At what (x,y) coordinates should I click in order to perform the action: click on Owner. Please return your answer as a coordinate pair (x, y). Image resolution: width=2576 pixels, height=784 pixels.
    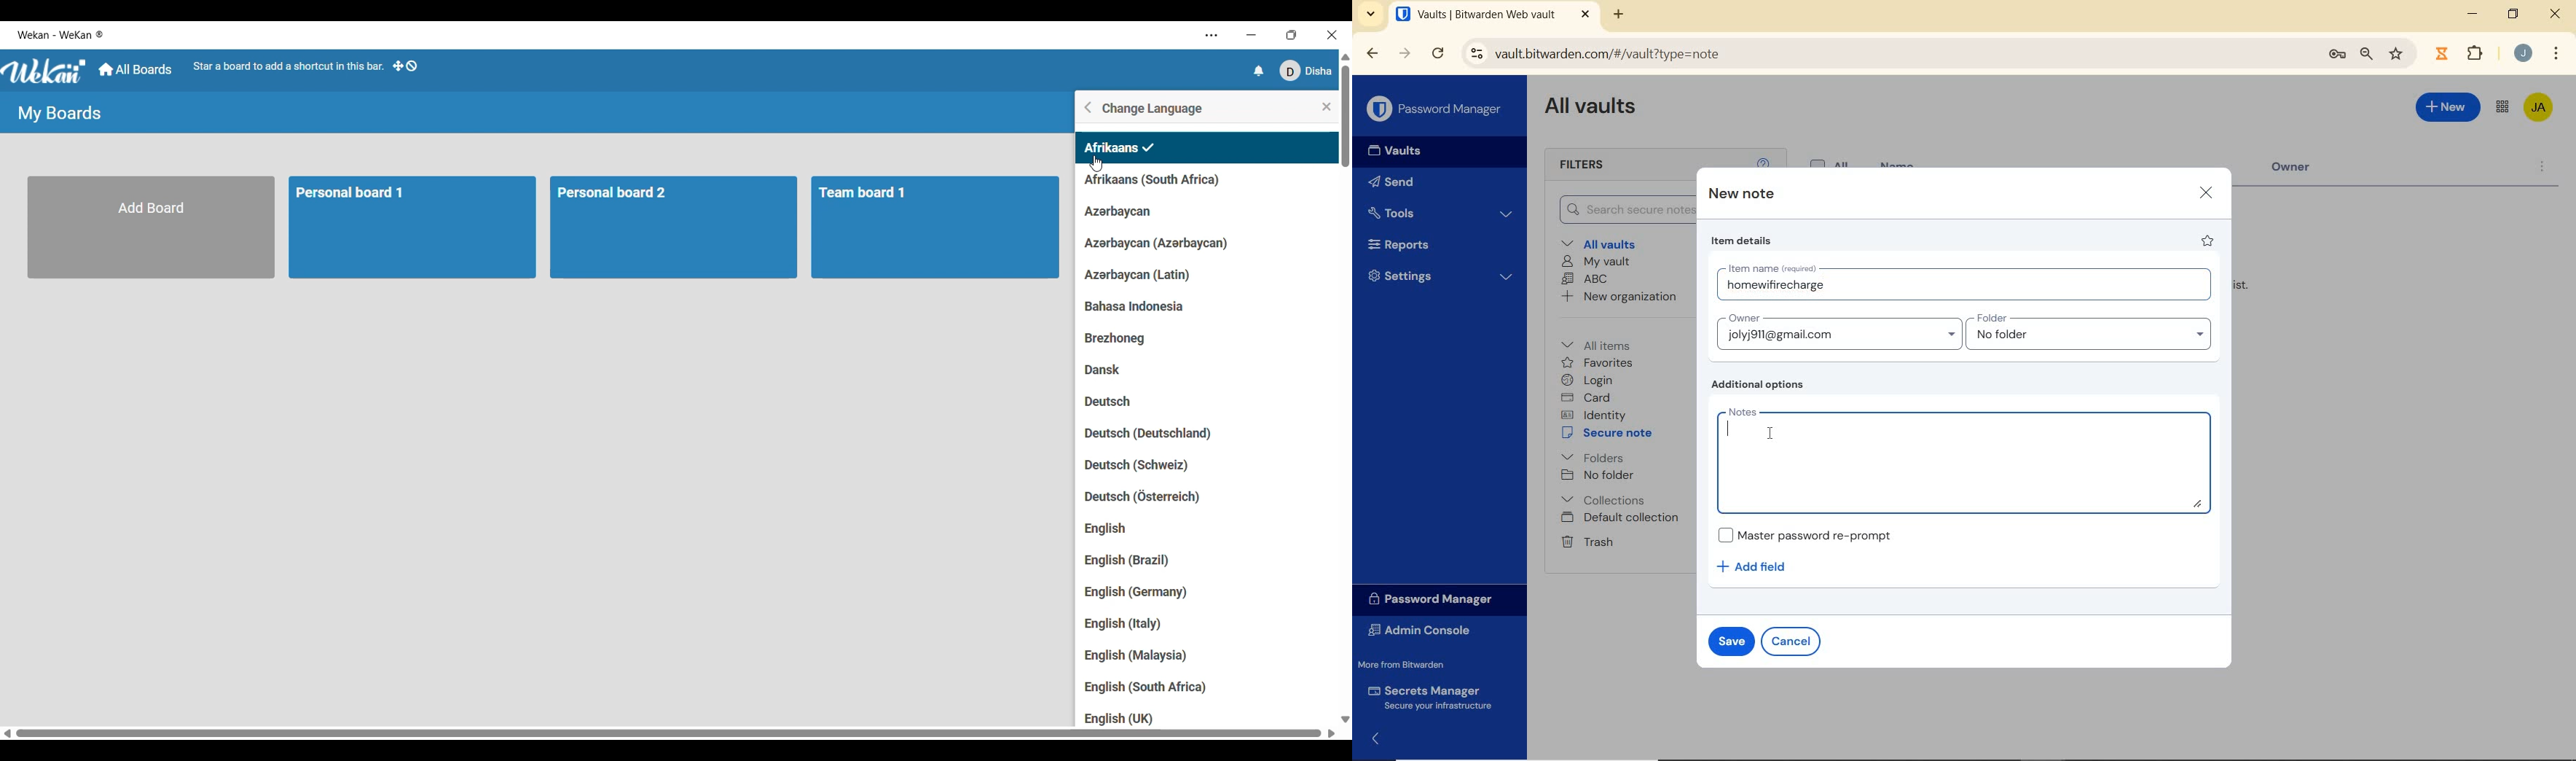
    Looking at the image, I should click on (2303, 171).